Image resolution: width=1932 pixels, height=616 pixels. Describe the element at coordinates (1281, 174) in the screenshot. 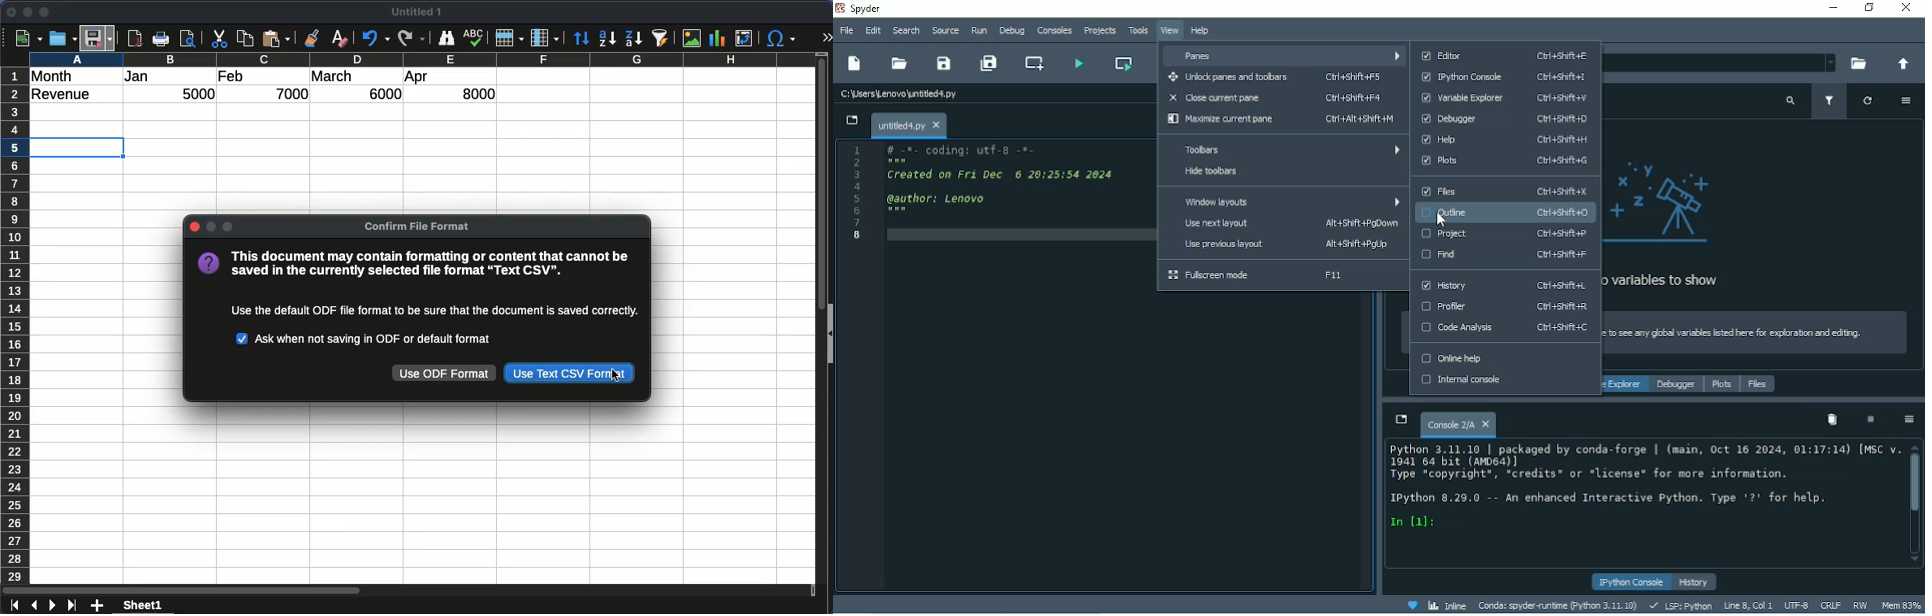

I see `Hide toolbars` at that location.